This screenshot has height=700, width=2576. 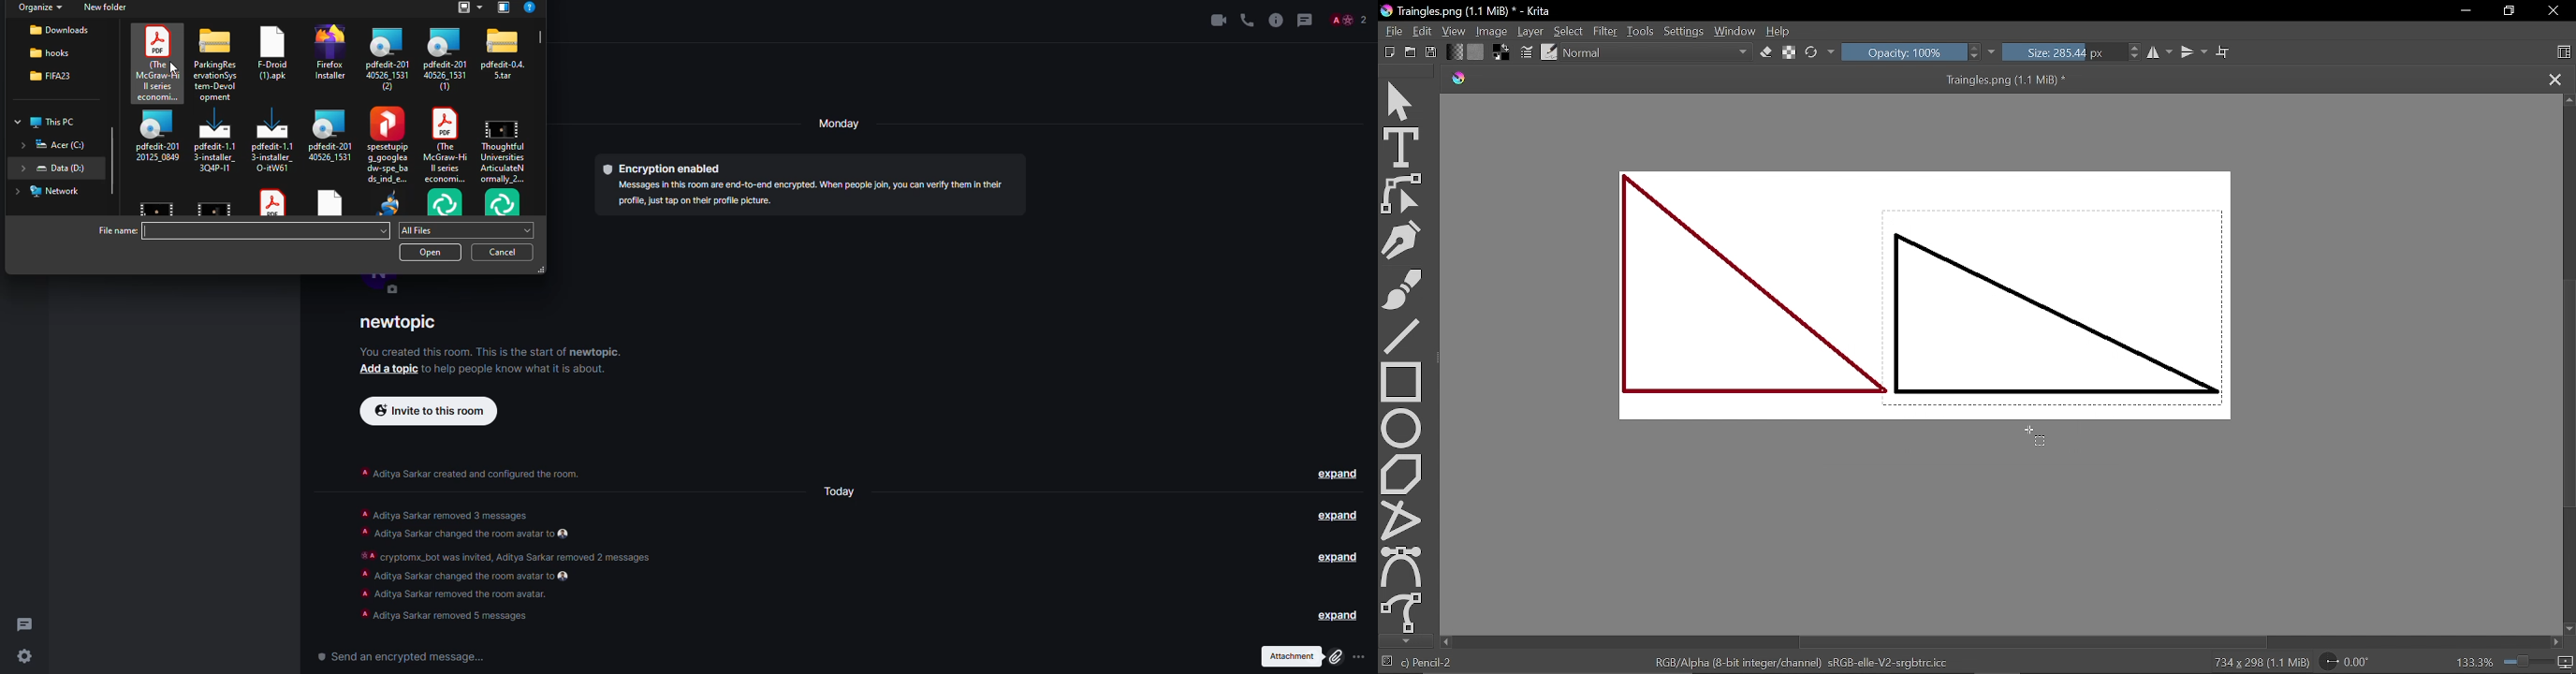 What do you see at coordinates (1411, 51) in the screenshot?
I see `Create new file` at bounding box center [1411, 51].